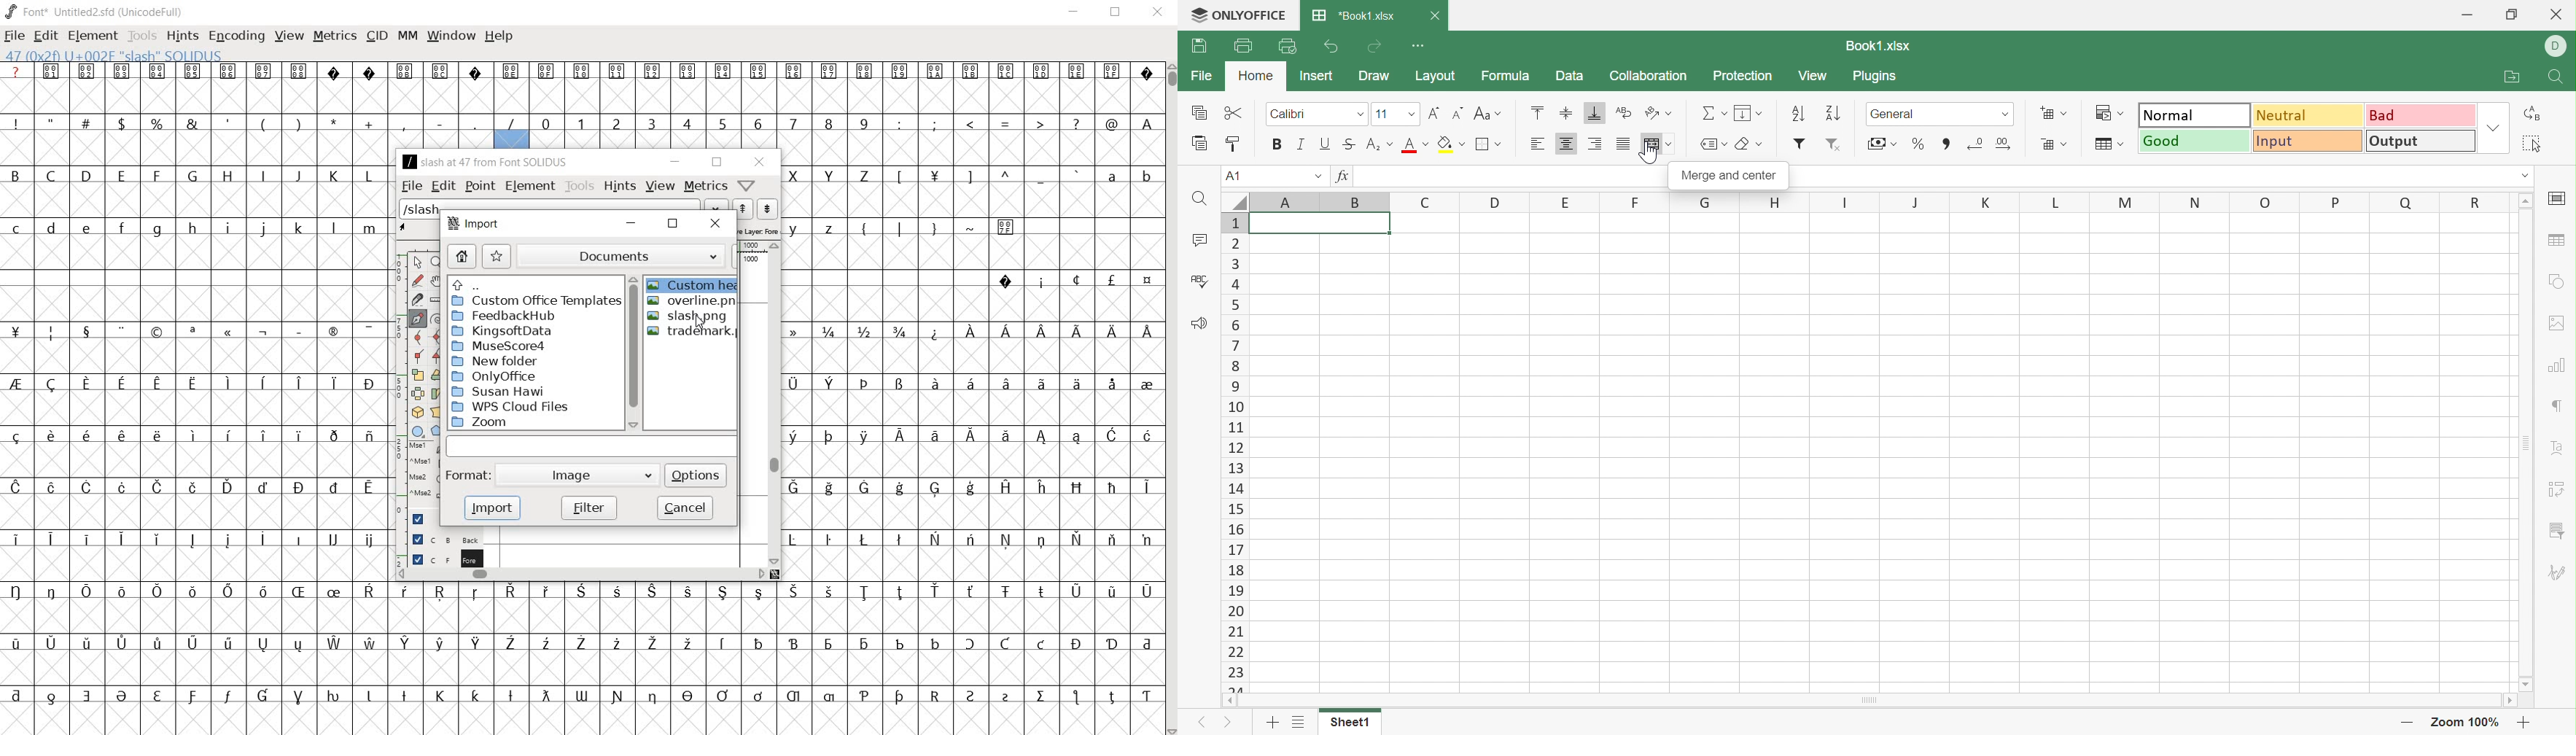  Describe the element at coordinates (1276, 144) in the screenshot. I see `Bold` at that location.